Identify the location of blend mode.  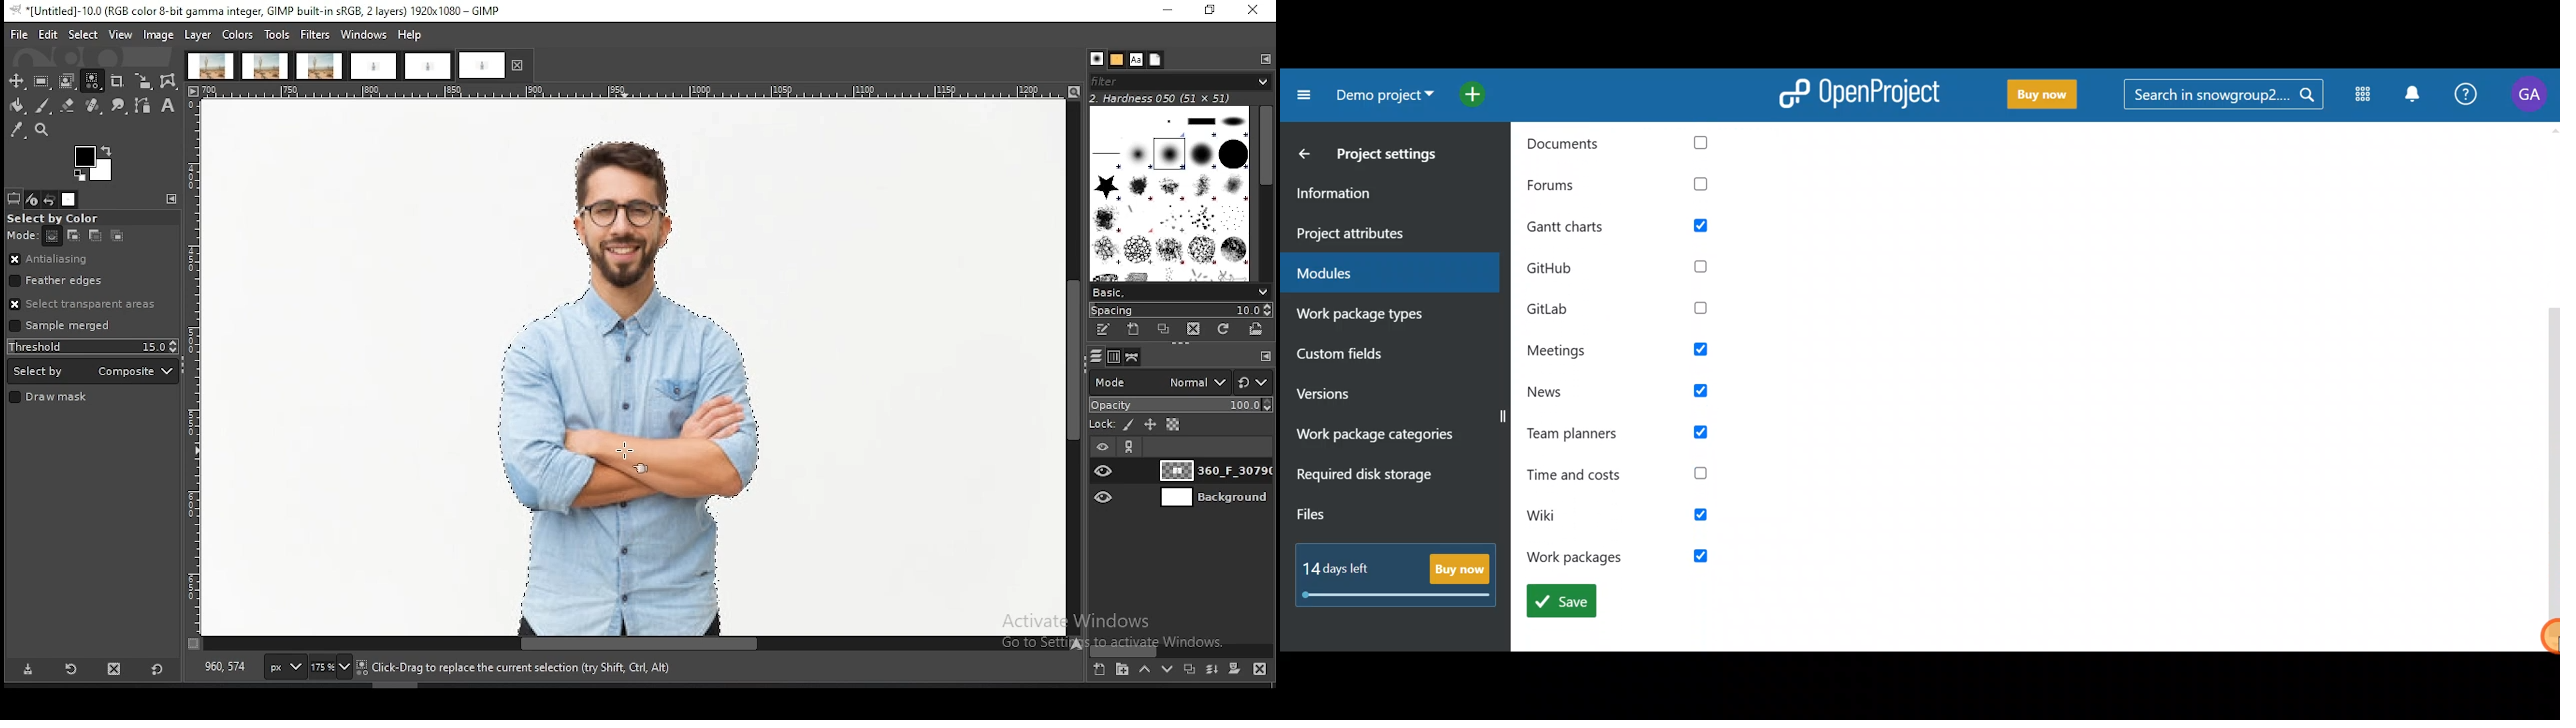
(1159, 382).